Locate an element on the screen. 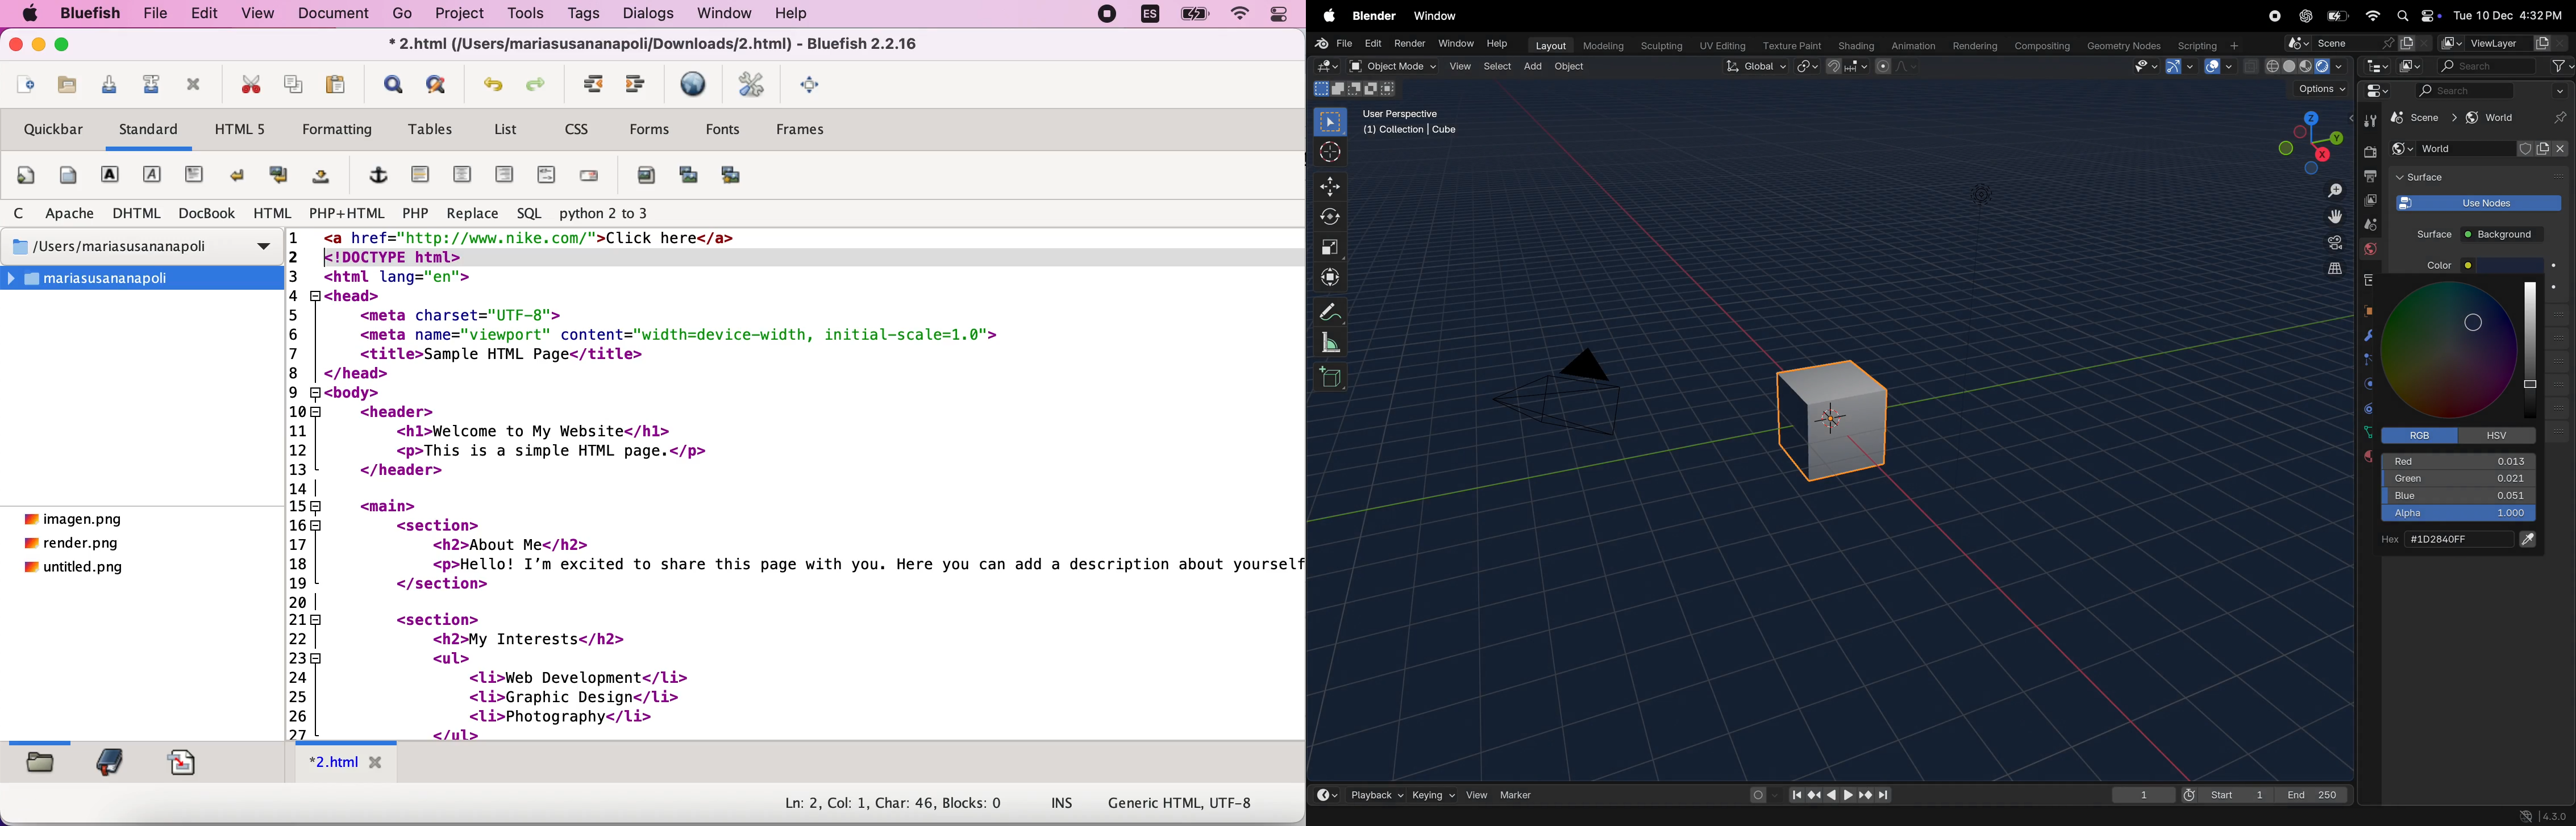 Image resolution: width=2576 pixels, height=840 pixels. project is located at coordinates (462, 14).